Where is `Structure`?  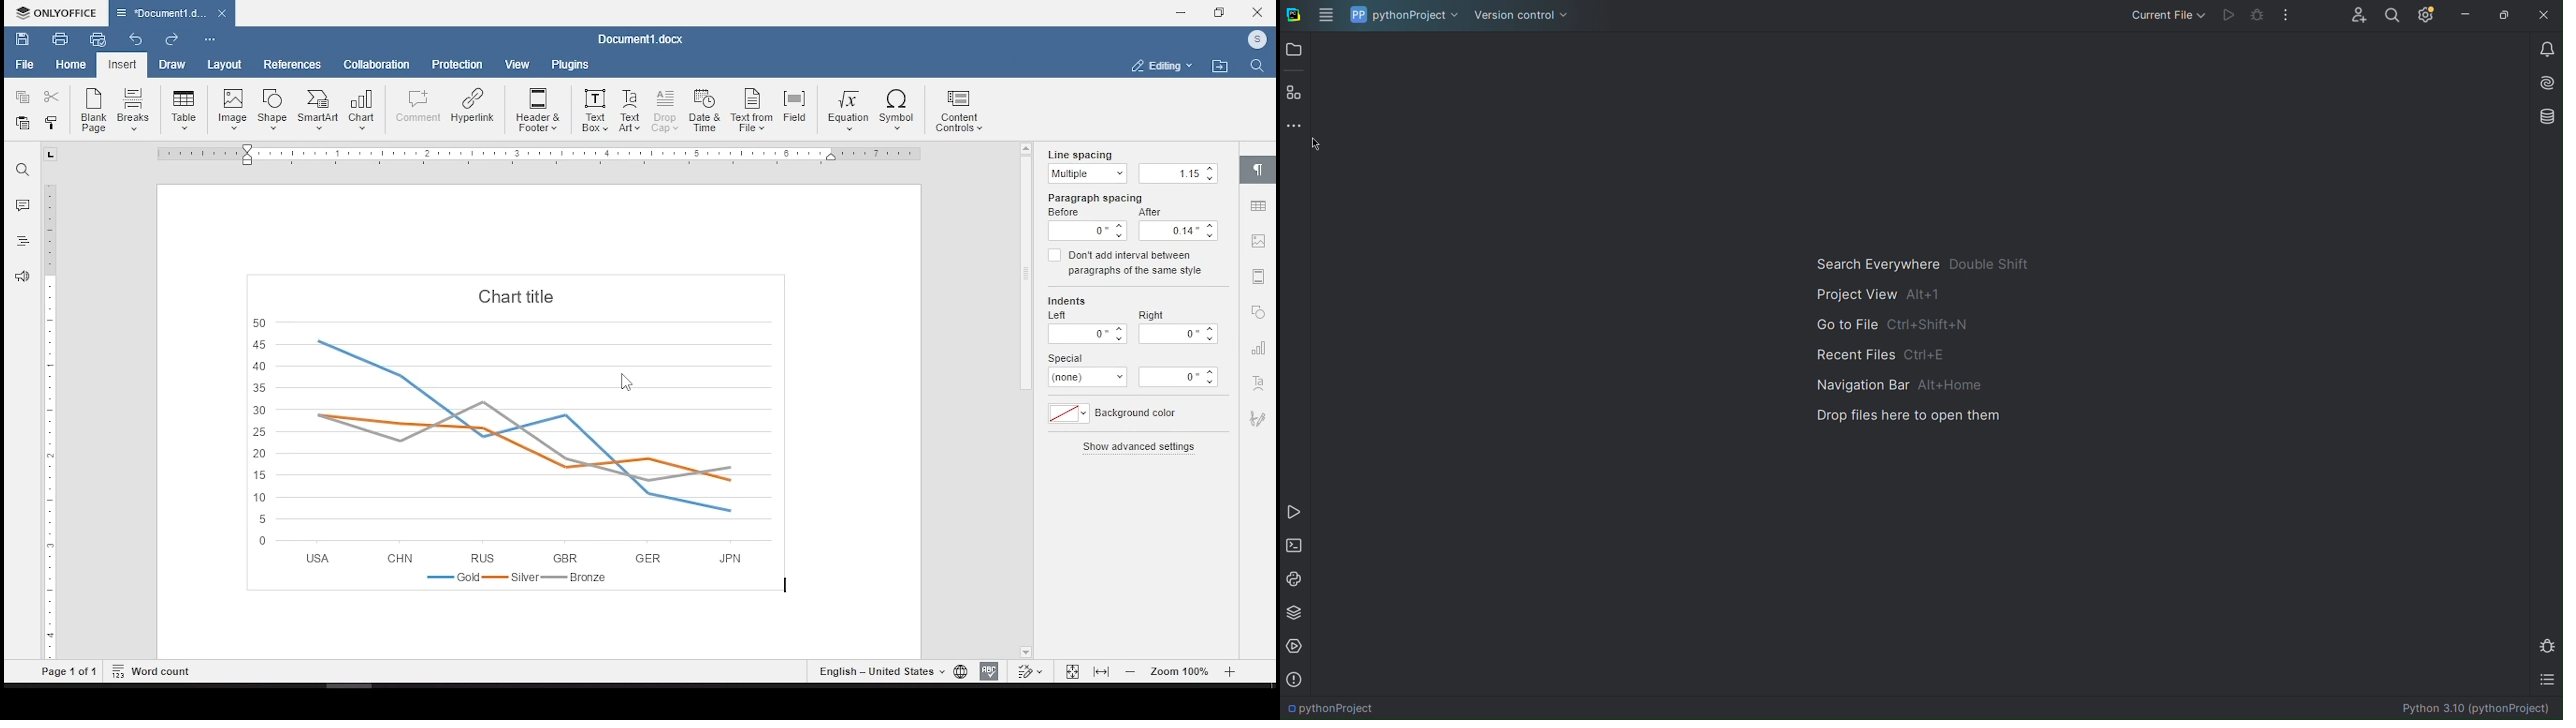
Structure is located at coordinates (1293, 92).